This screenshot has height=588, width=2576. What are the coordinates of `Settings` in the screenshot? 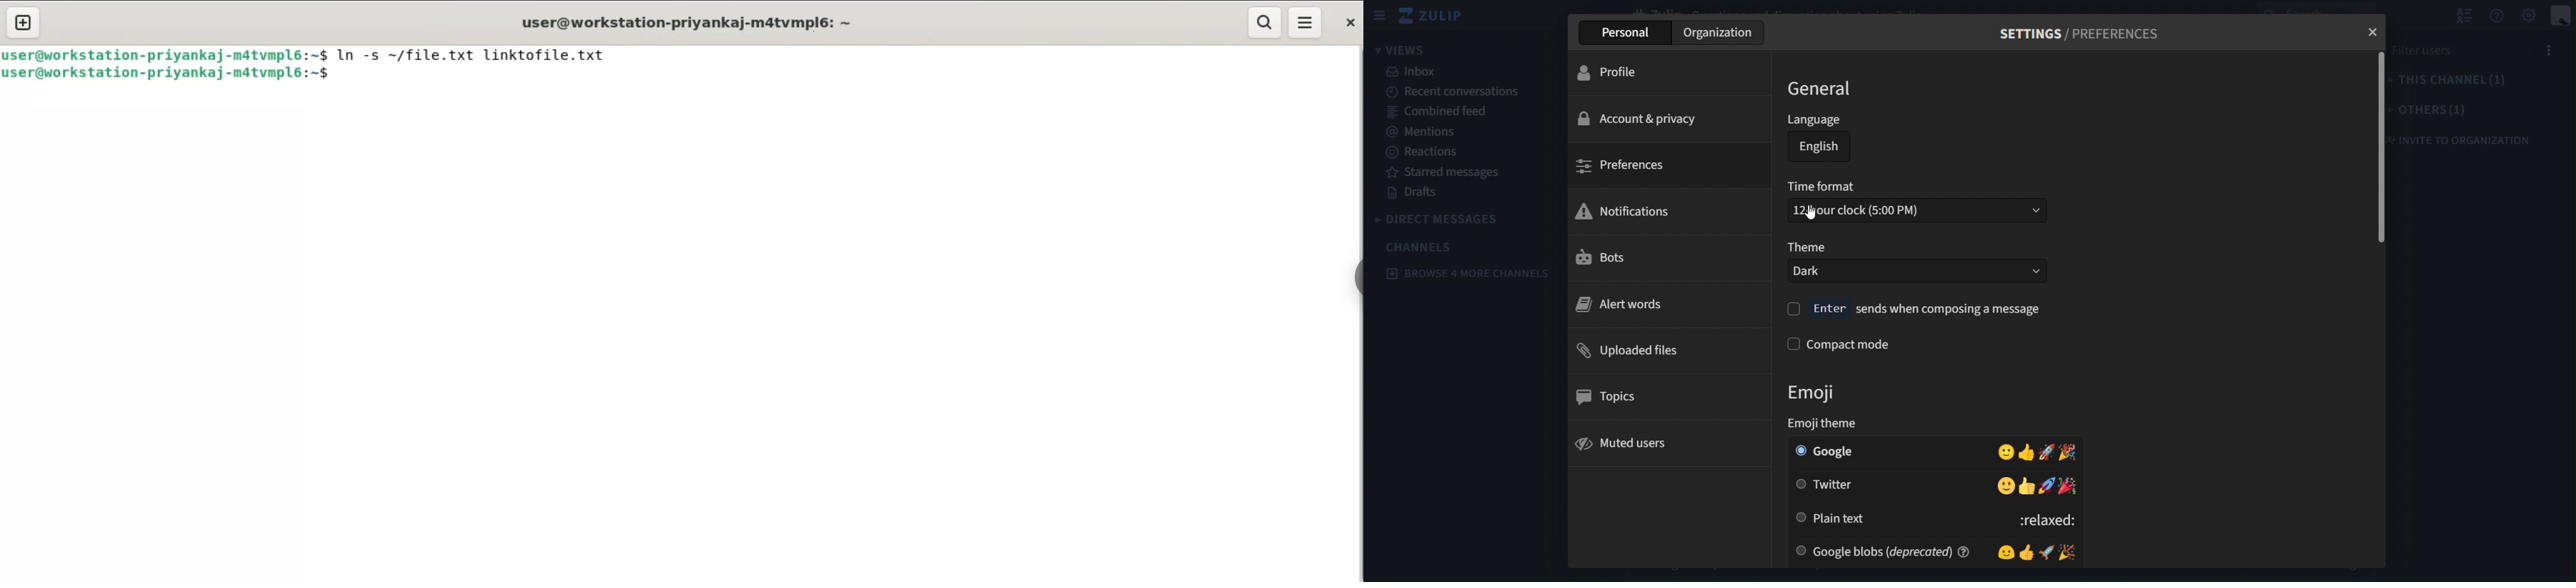 It's located at (2531, 15).